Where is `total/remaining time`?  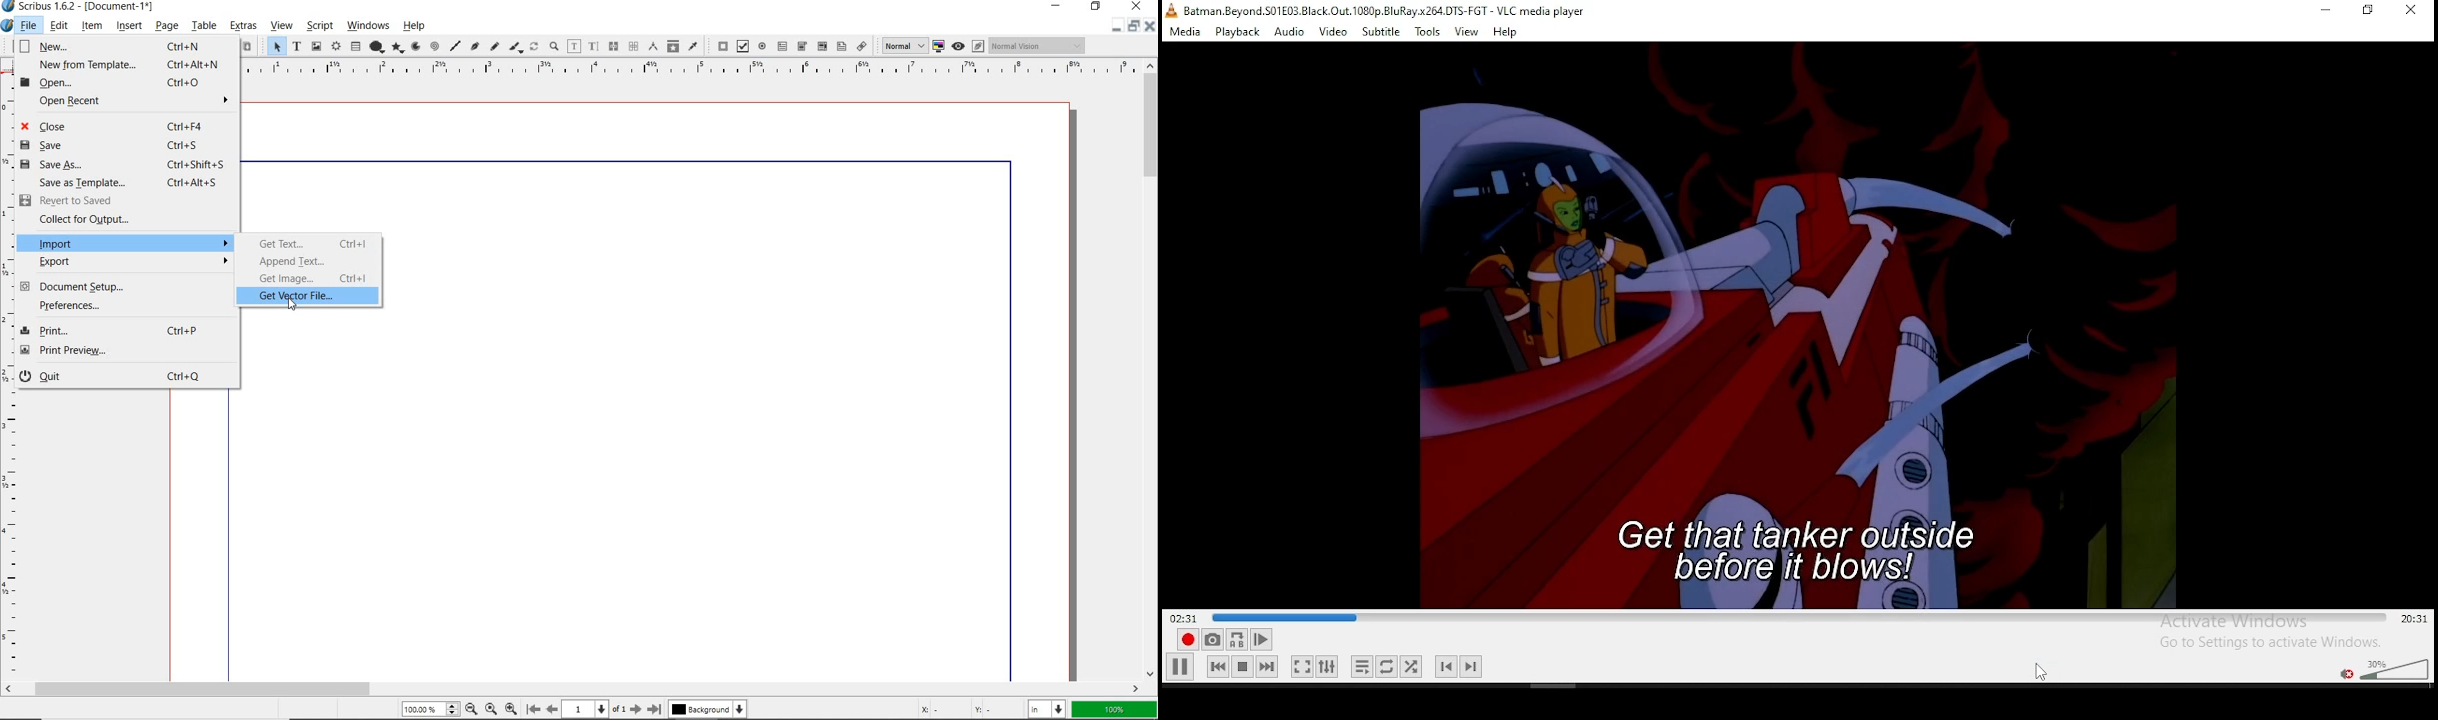 total/remaining time is located at coordinates (2416, 619).